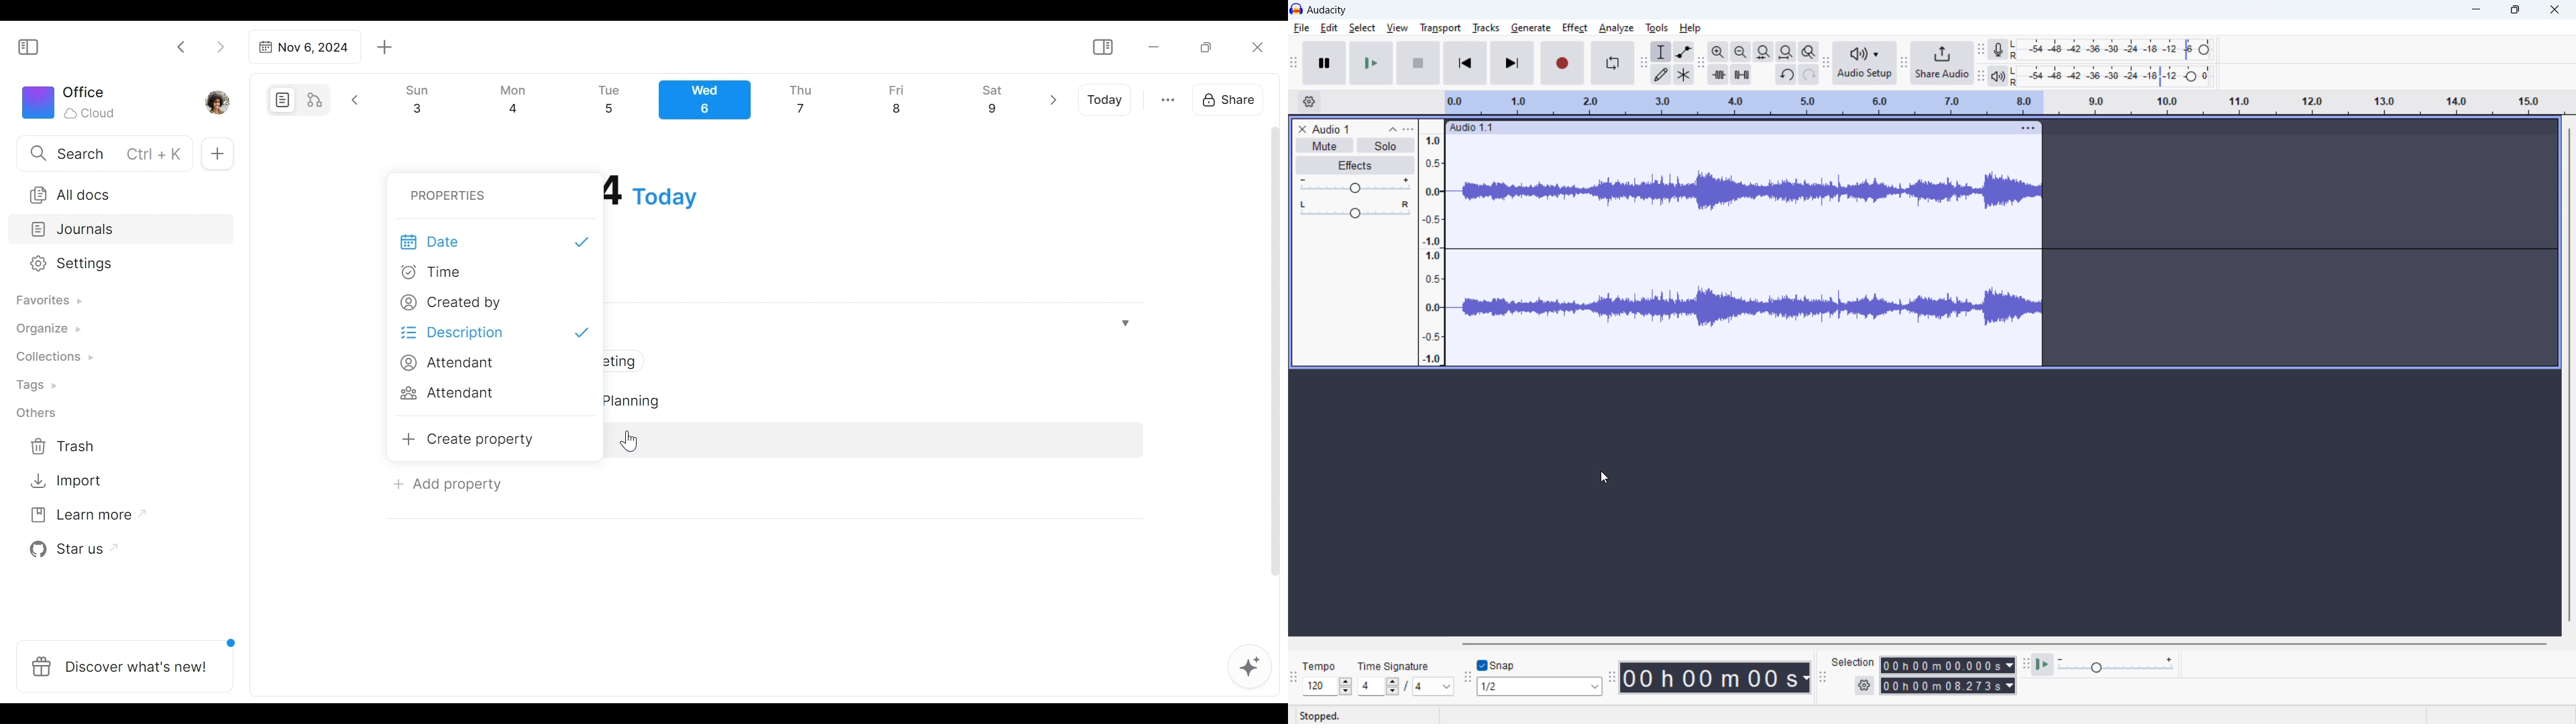  Describe the element at coordinates (1324, 63) in the screenshot. I see `pause` at that location.